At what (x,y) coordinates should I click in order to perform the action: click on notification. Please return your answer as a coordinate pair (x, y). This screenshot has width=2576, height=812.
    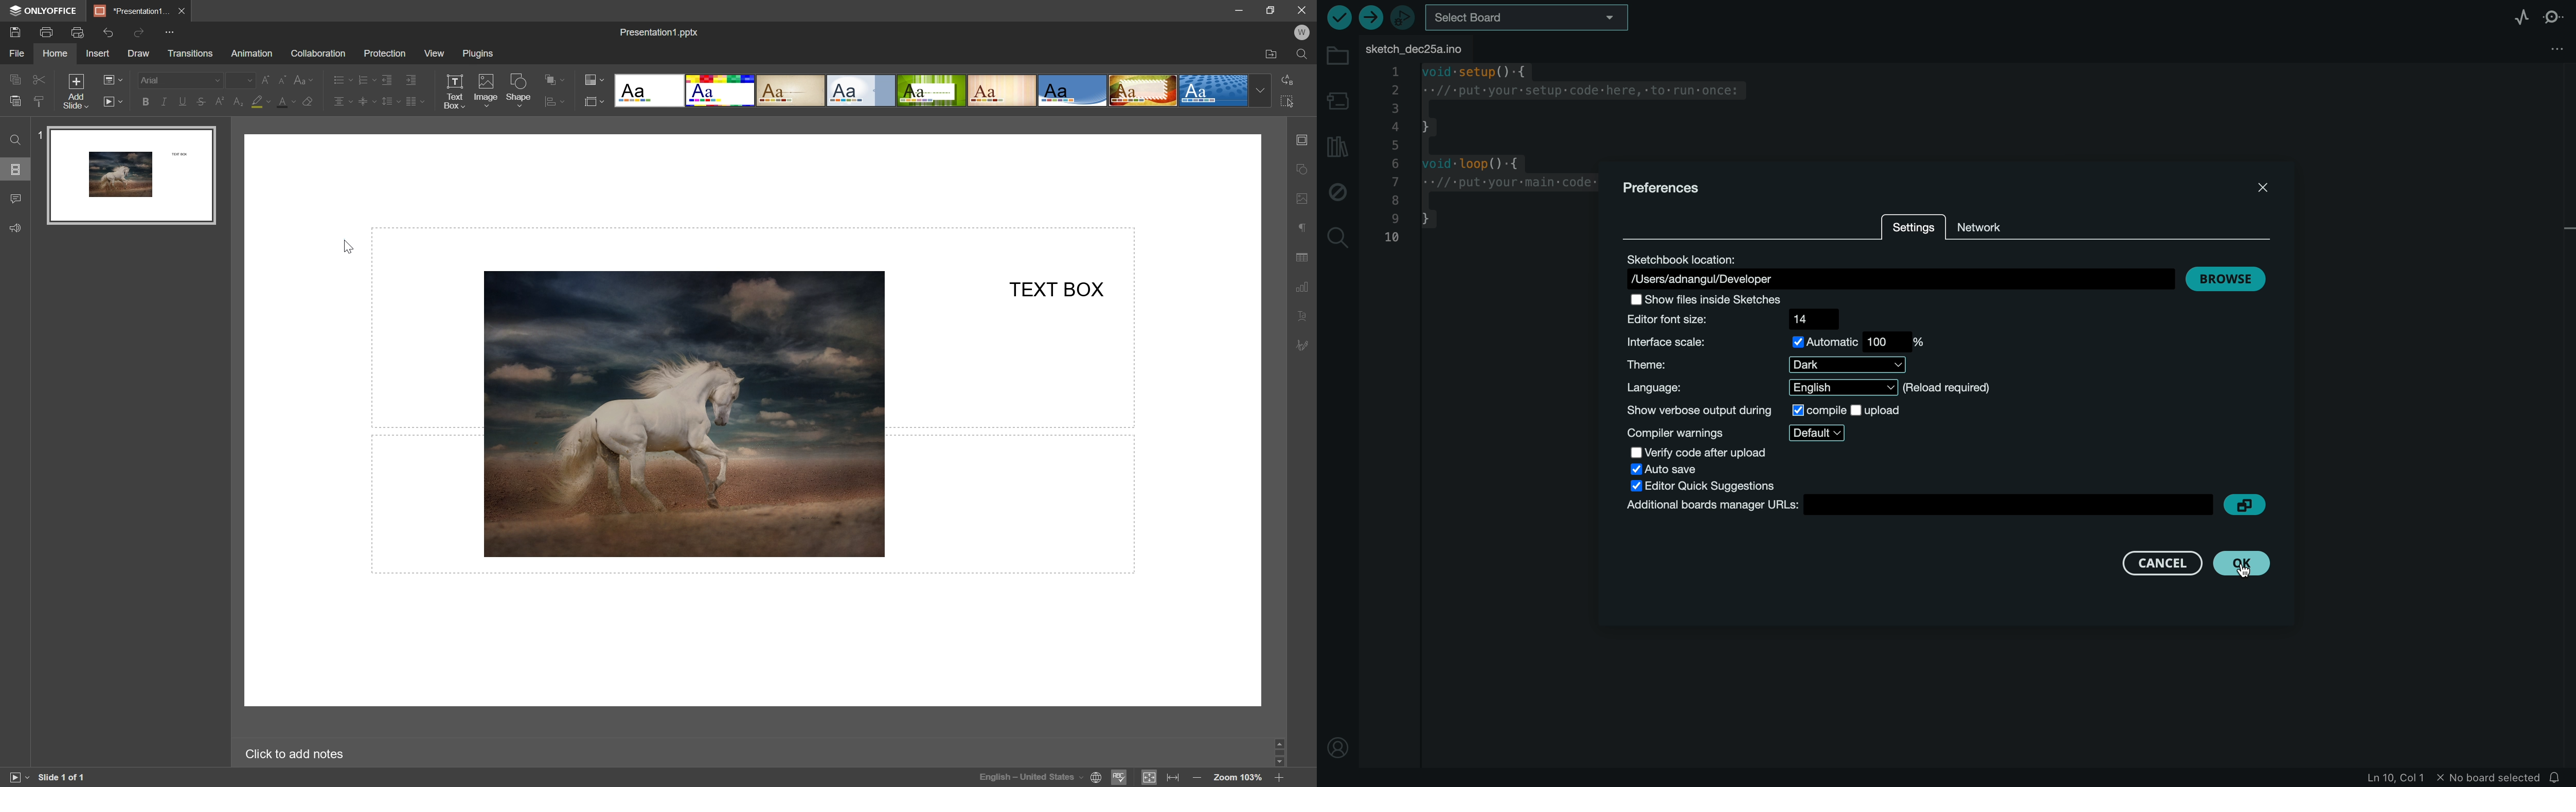
    Looking at the image, I should click on (2559, 777).